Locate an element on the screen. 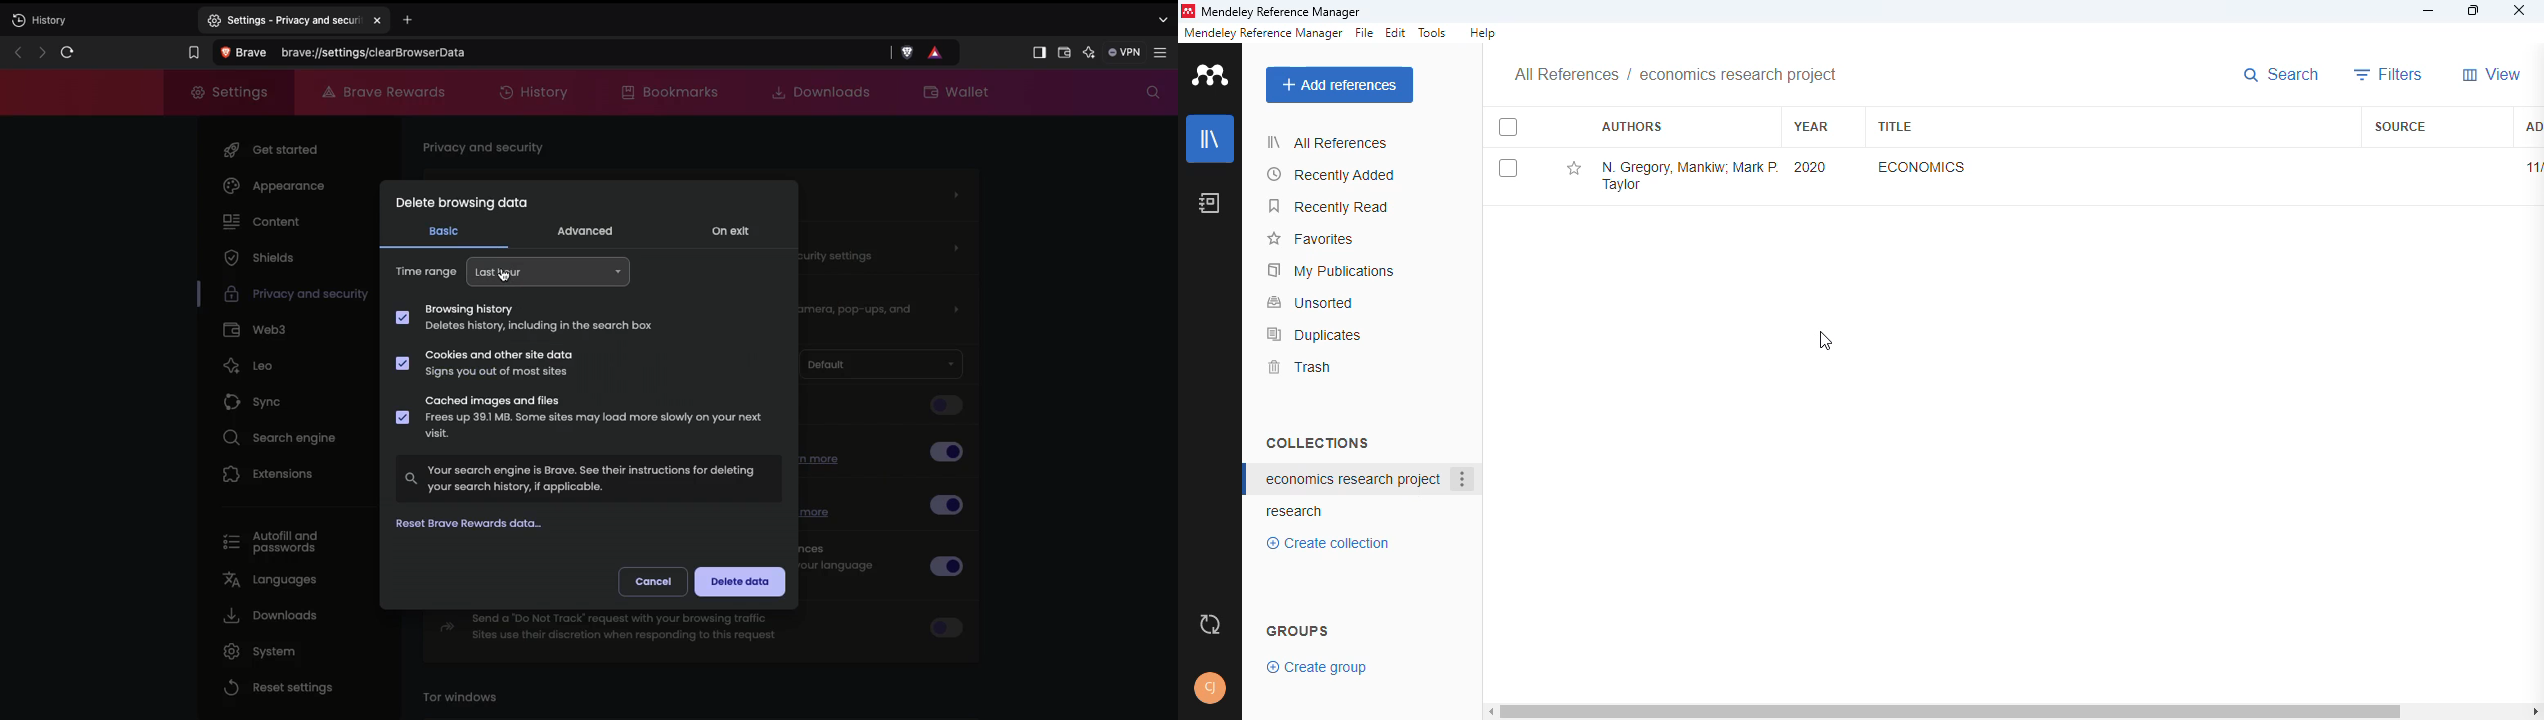 The height and width of the screenshot is (728, 2548). select is located at coordinates (1508, 168).